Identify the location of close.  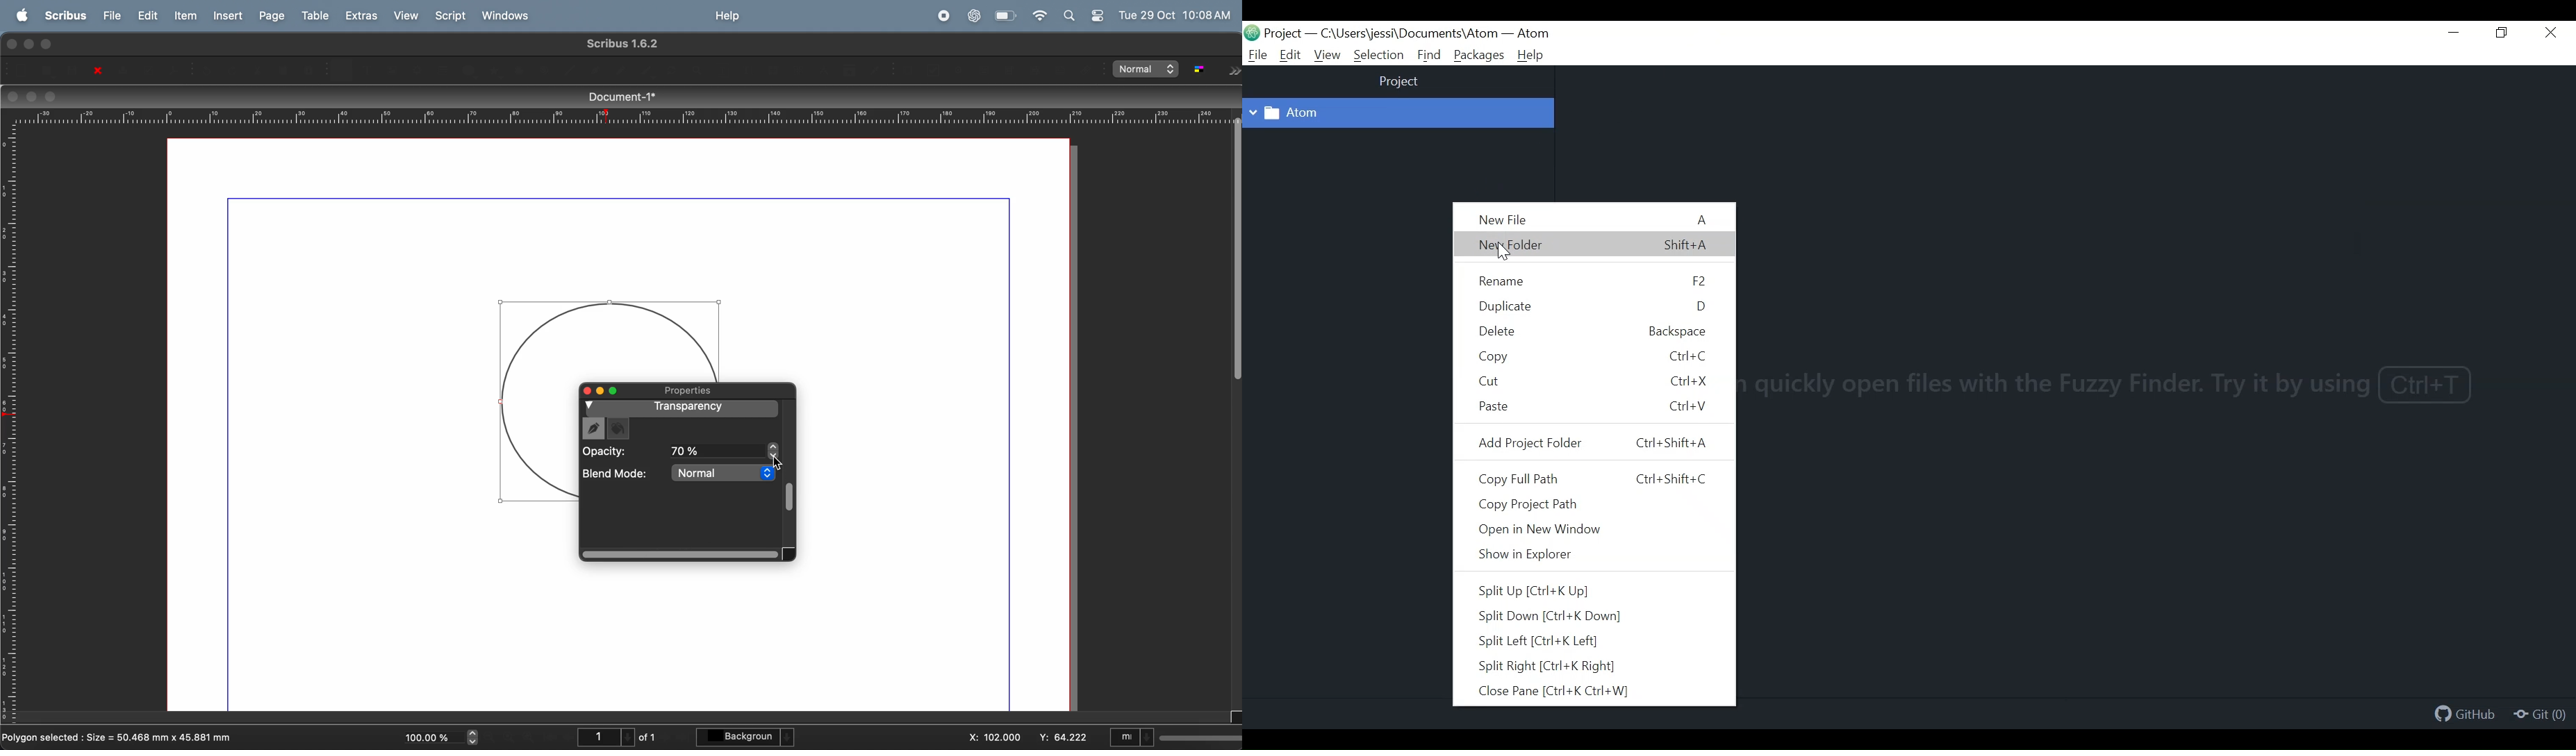
(93, 71).